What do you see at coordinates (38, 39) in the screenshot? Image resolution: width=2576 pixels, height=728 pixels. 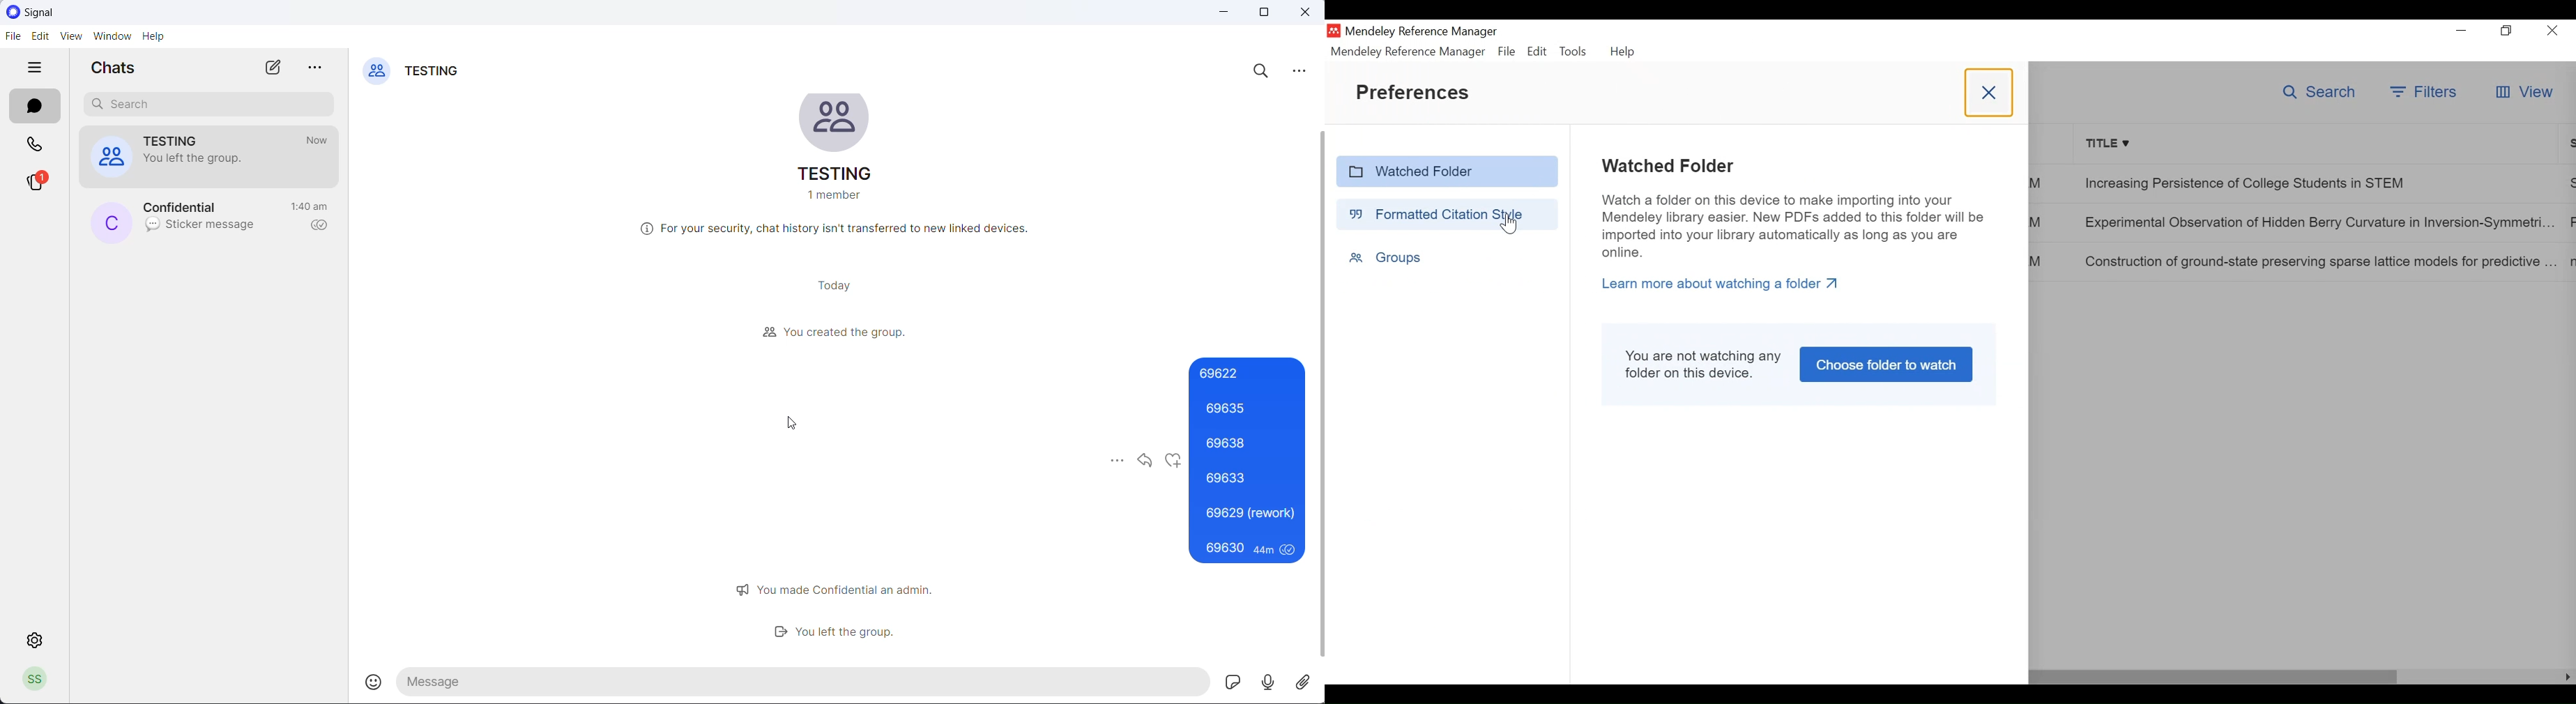 I see `edit` at bounding box center [38, 39].